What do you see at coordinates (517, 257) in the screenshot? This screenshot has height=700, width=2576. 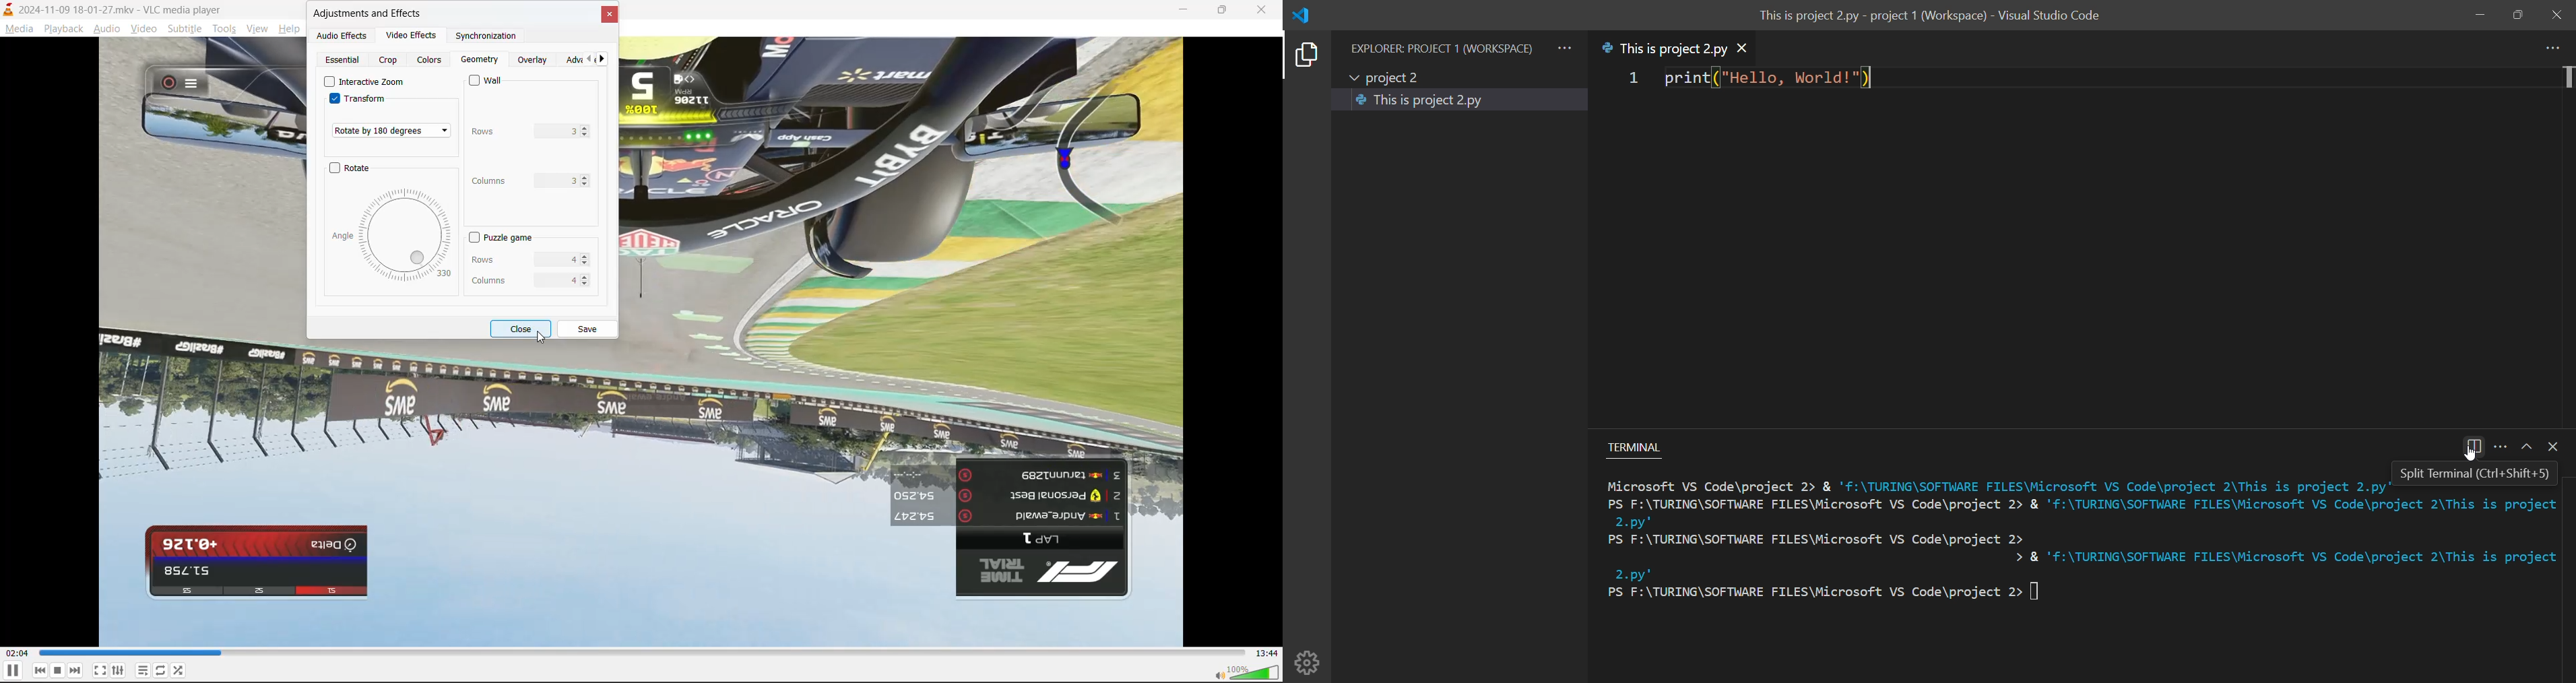 I see `rows` at bounding box center [517, 257].